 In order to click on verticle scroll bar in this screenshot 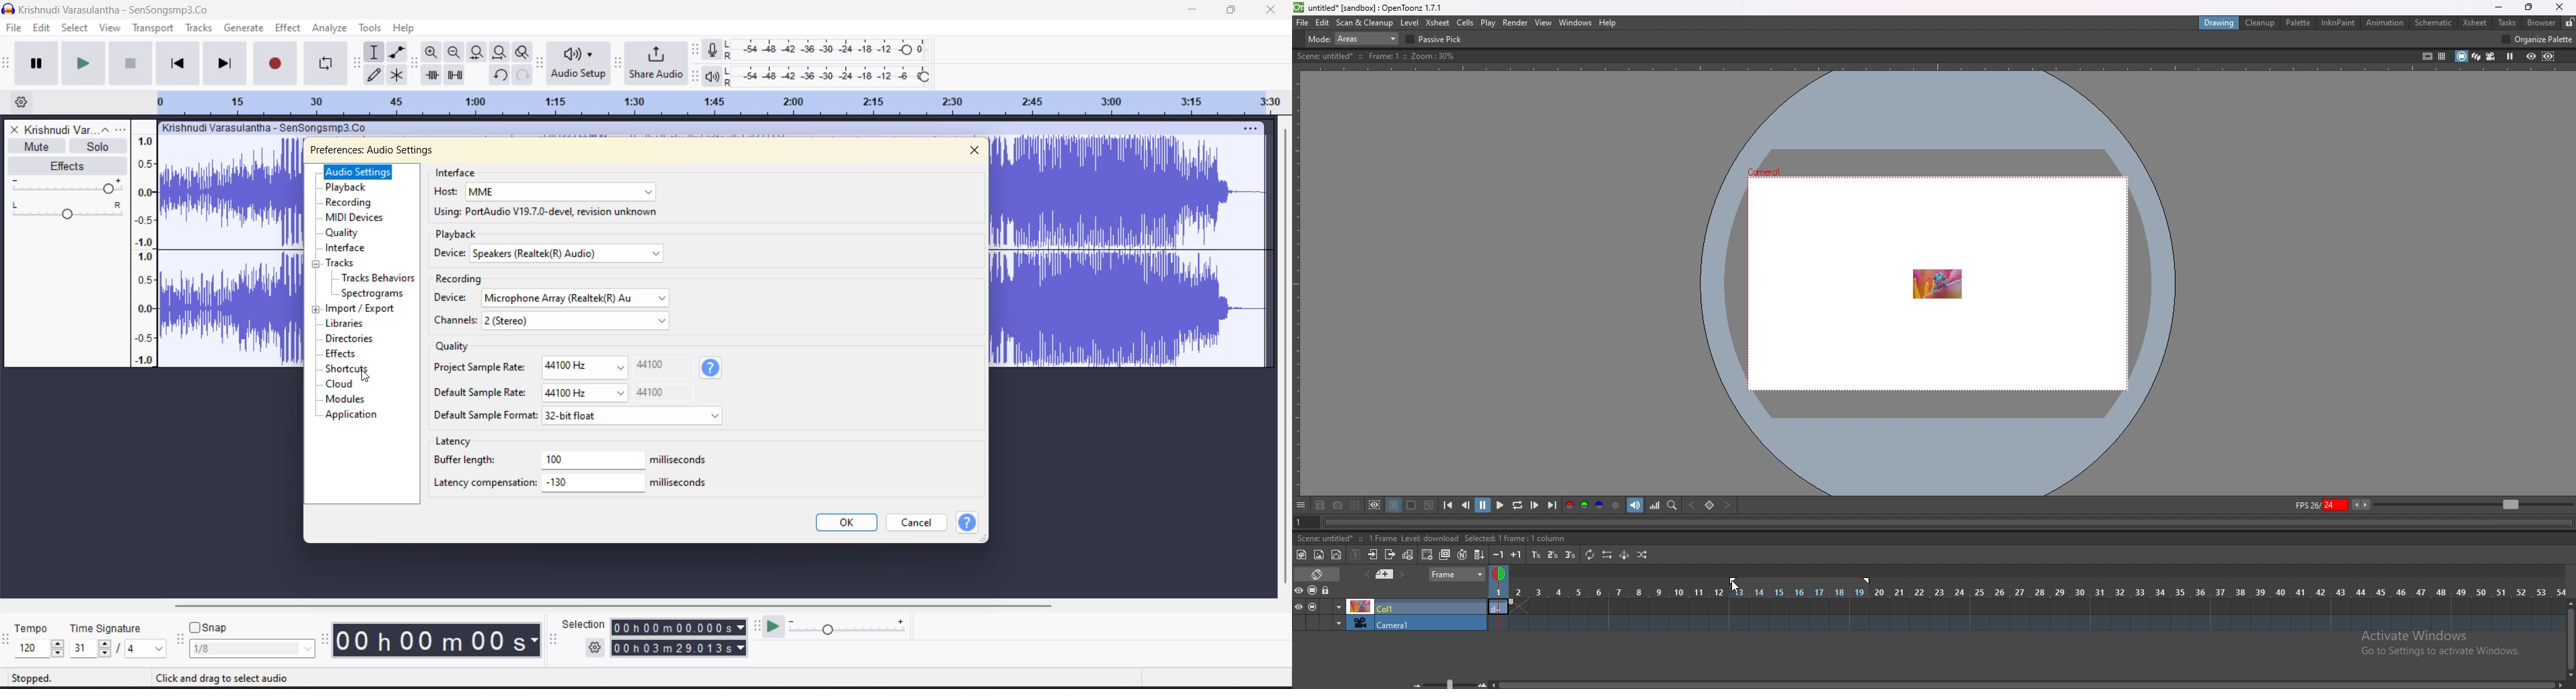, I will do `click(1285, 354)`.